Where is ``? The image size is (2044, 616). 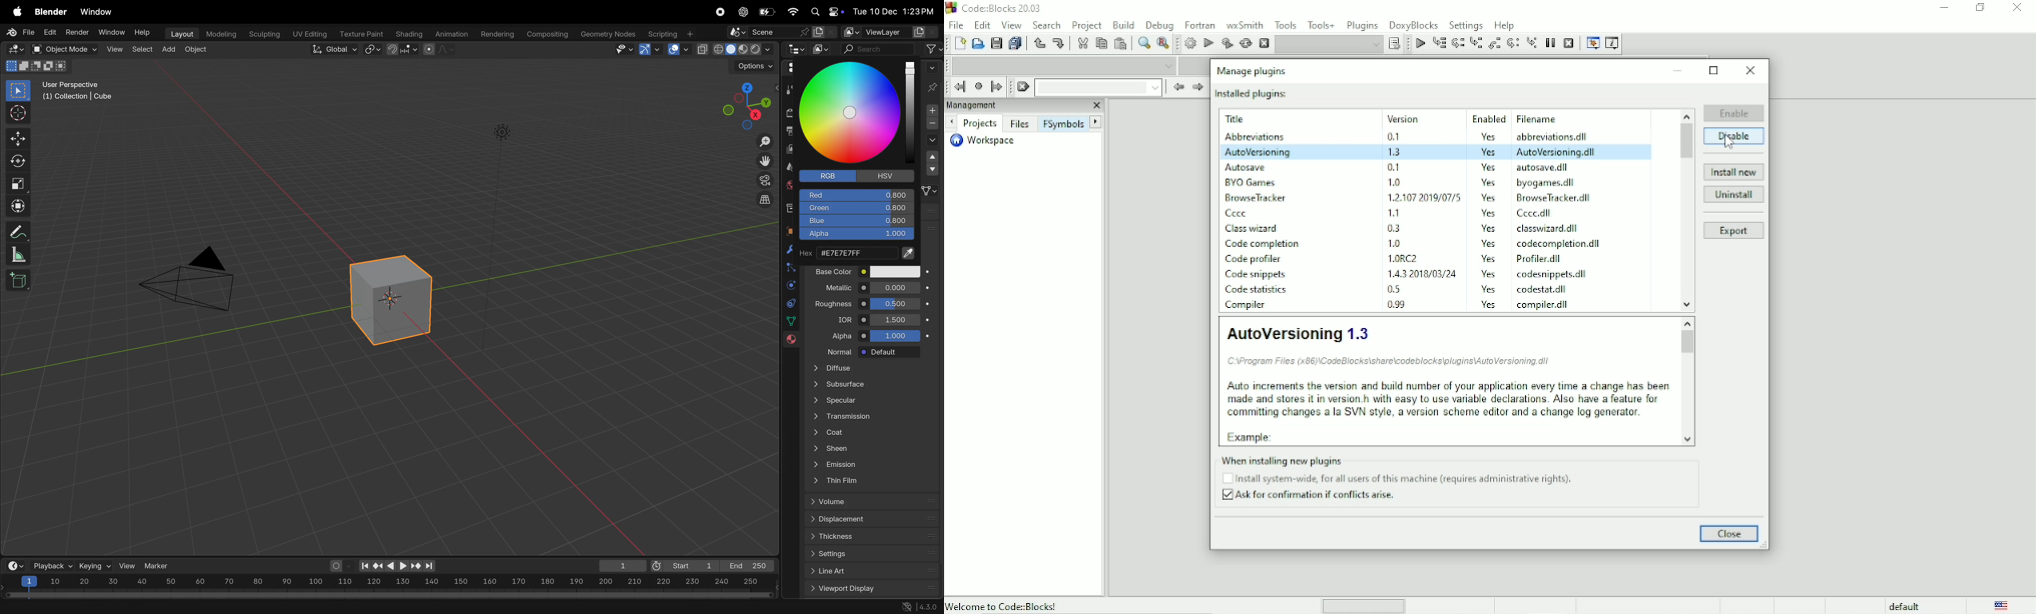  is located at coordinates (1438, 43).